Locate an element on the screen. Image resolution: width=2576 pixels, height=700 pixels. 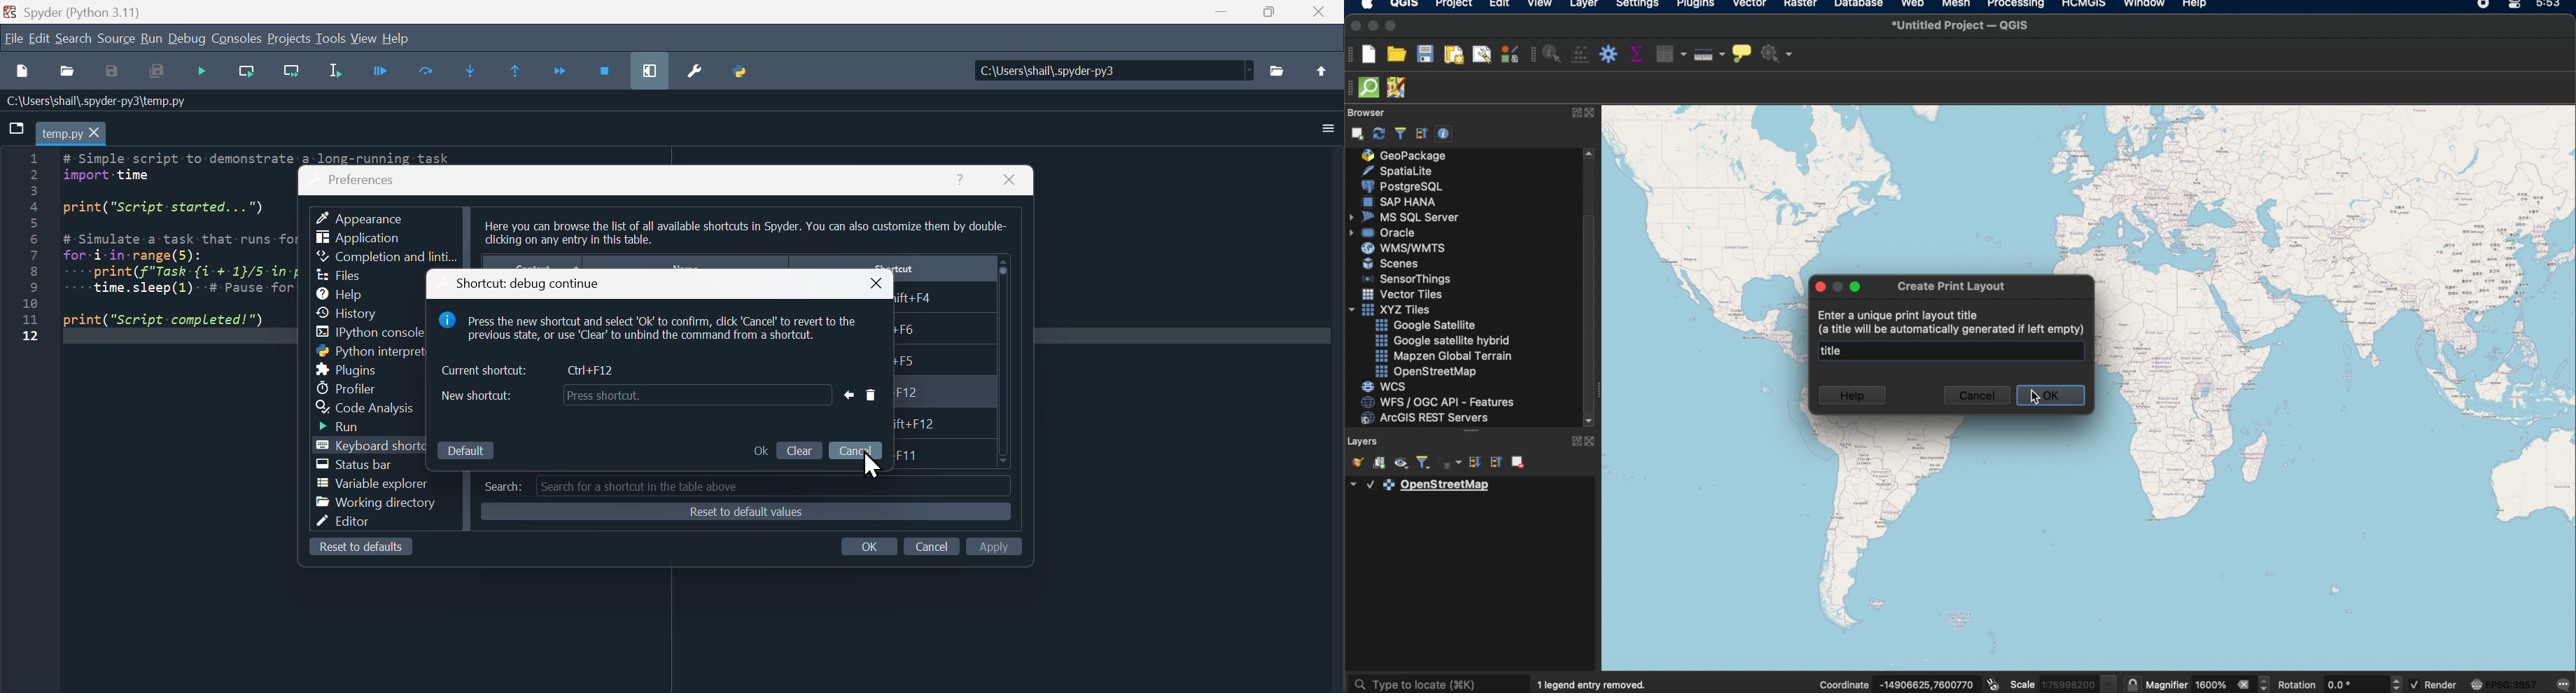
Python path manager is located at coordinates (744, 69).